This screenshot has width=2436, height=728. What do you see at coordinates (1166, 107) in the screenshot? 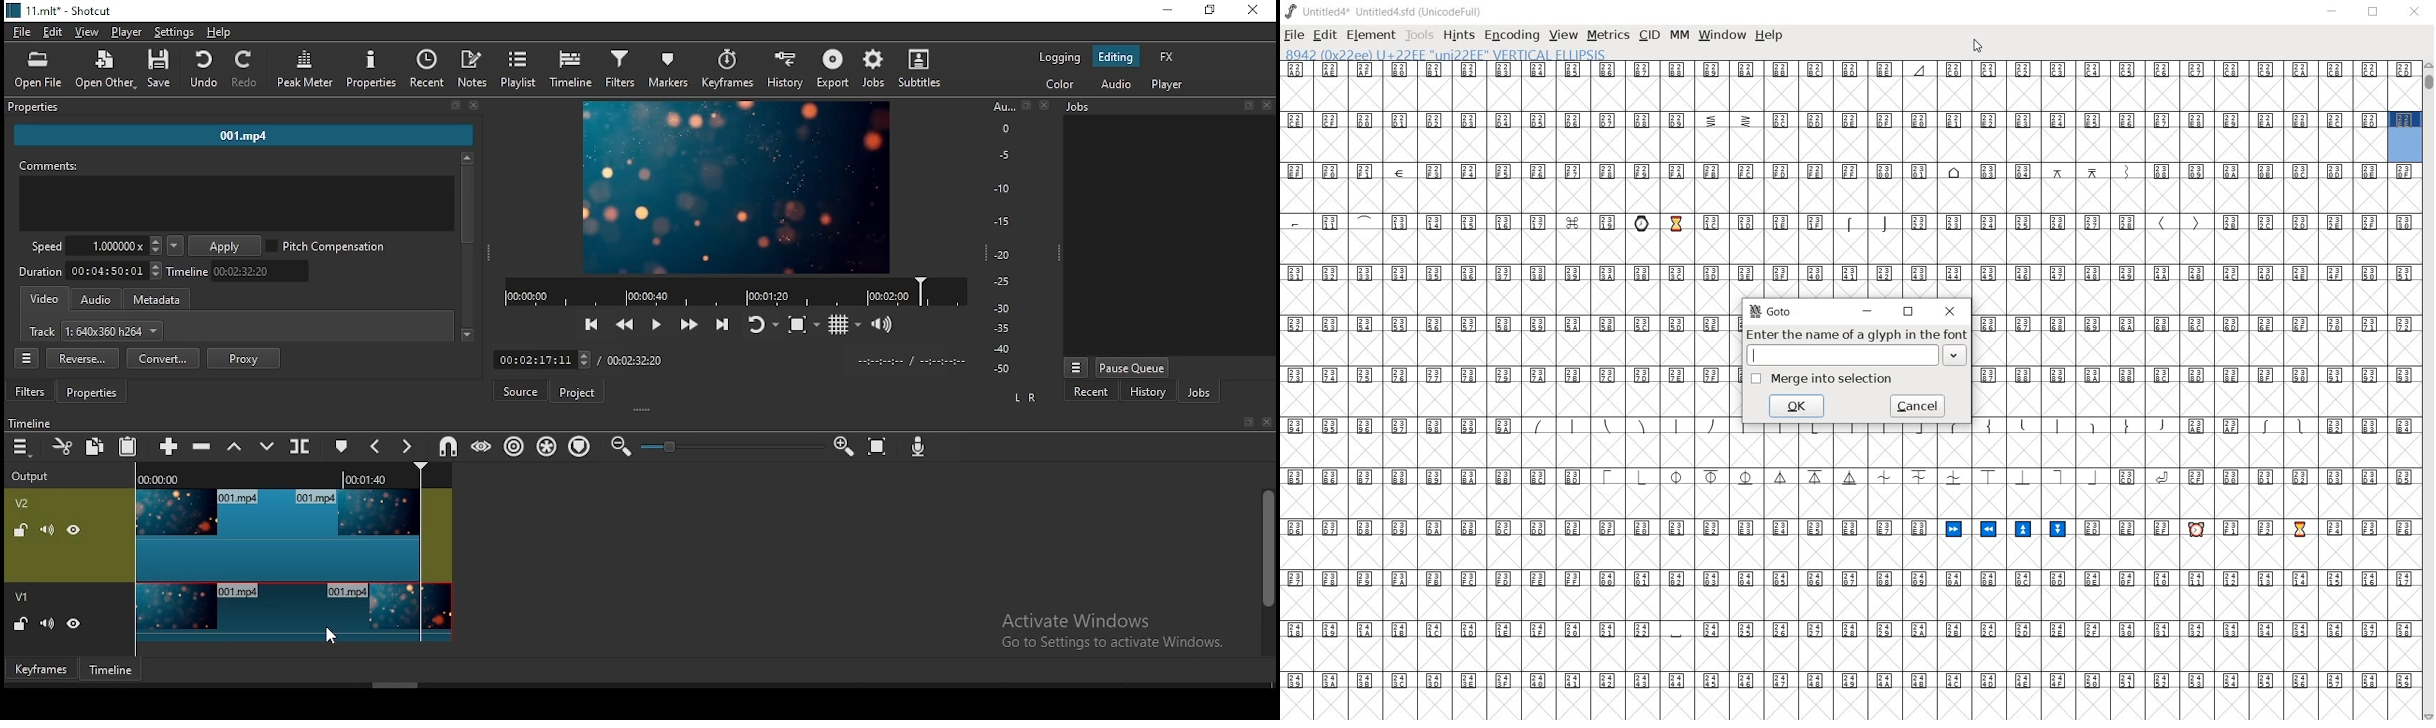
I see `JOBS` at bounding box center [1166, 107].